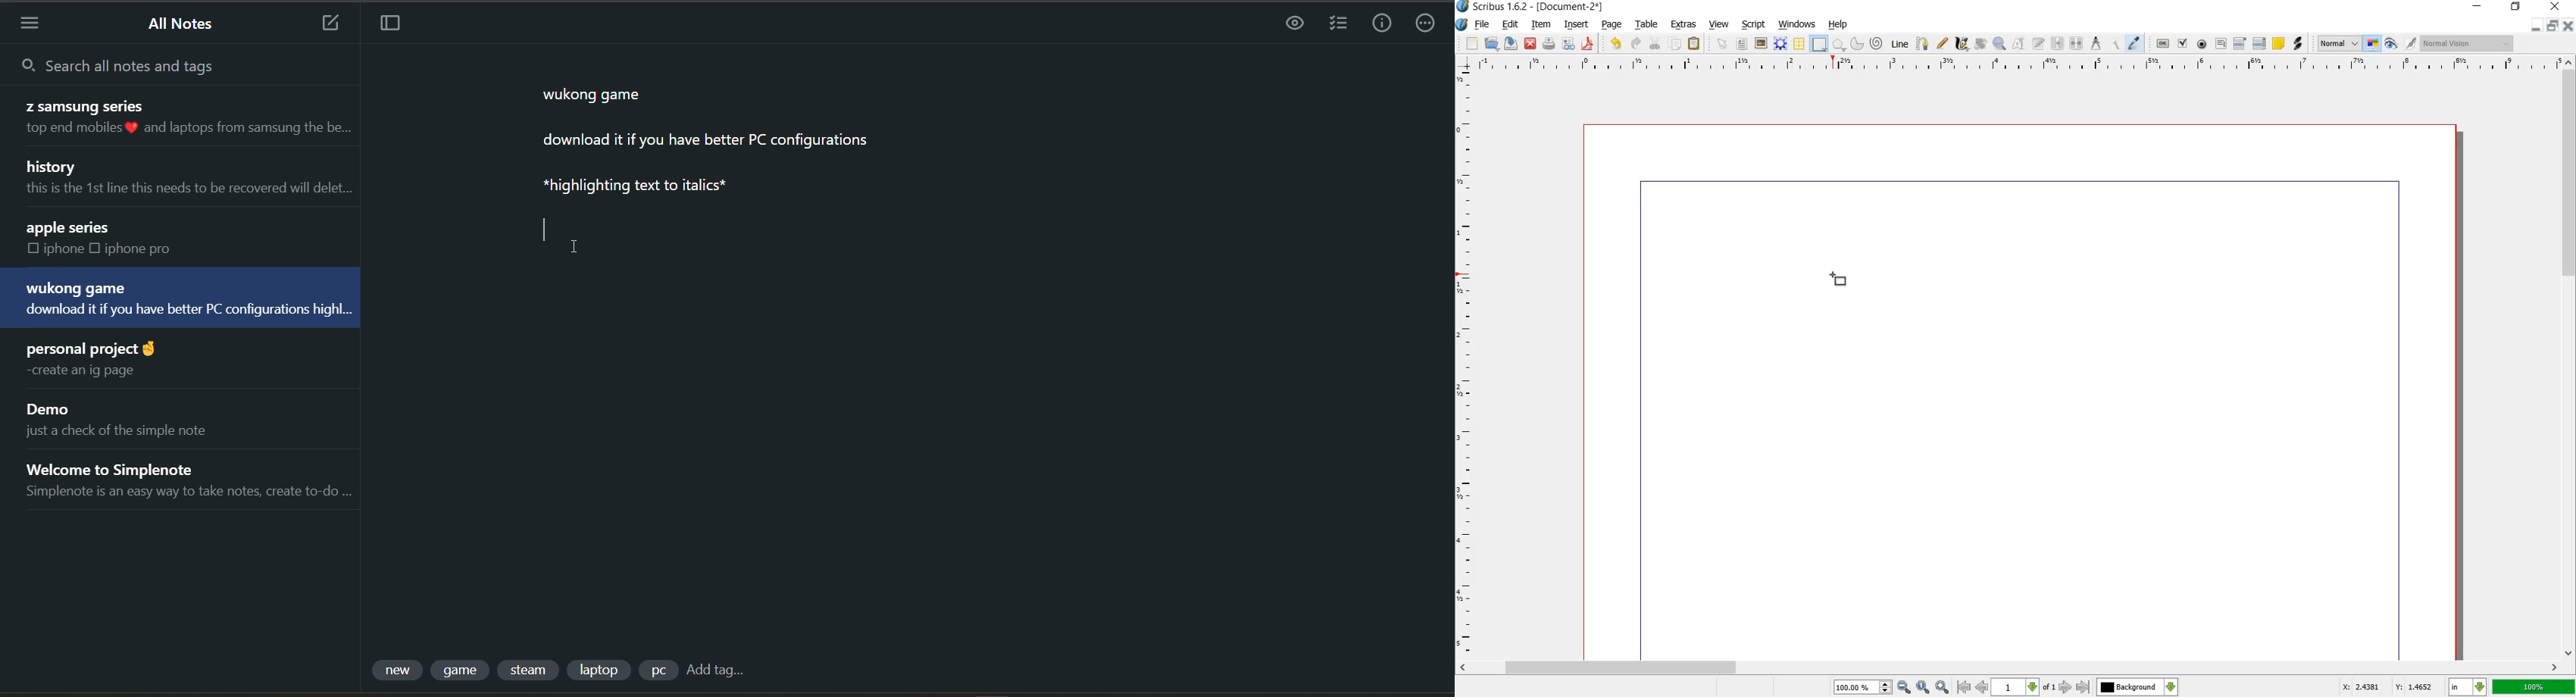  What do you see at coordinates (1695, 43) in the screenshot?
I see `PASTE` at bounding box center [1695, 43].